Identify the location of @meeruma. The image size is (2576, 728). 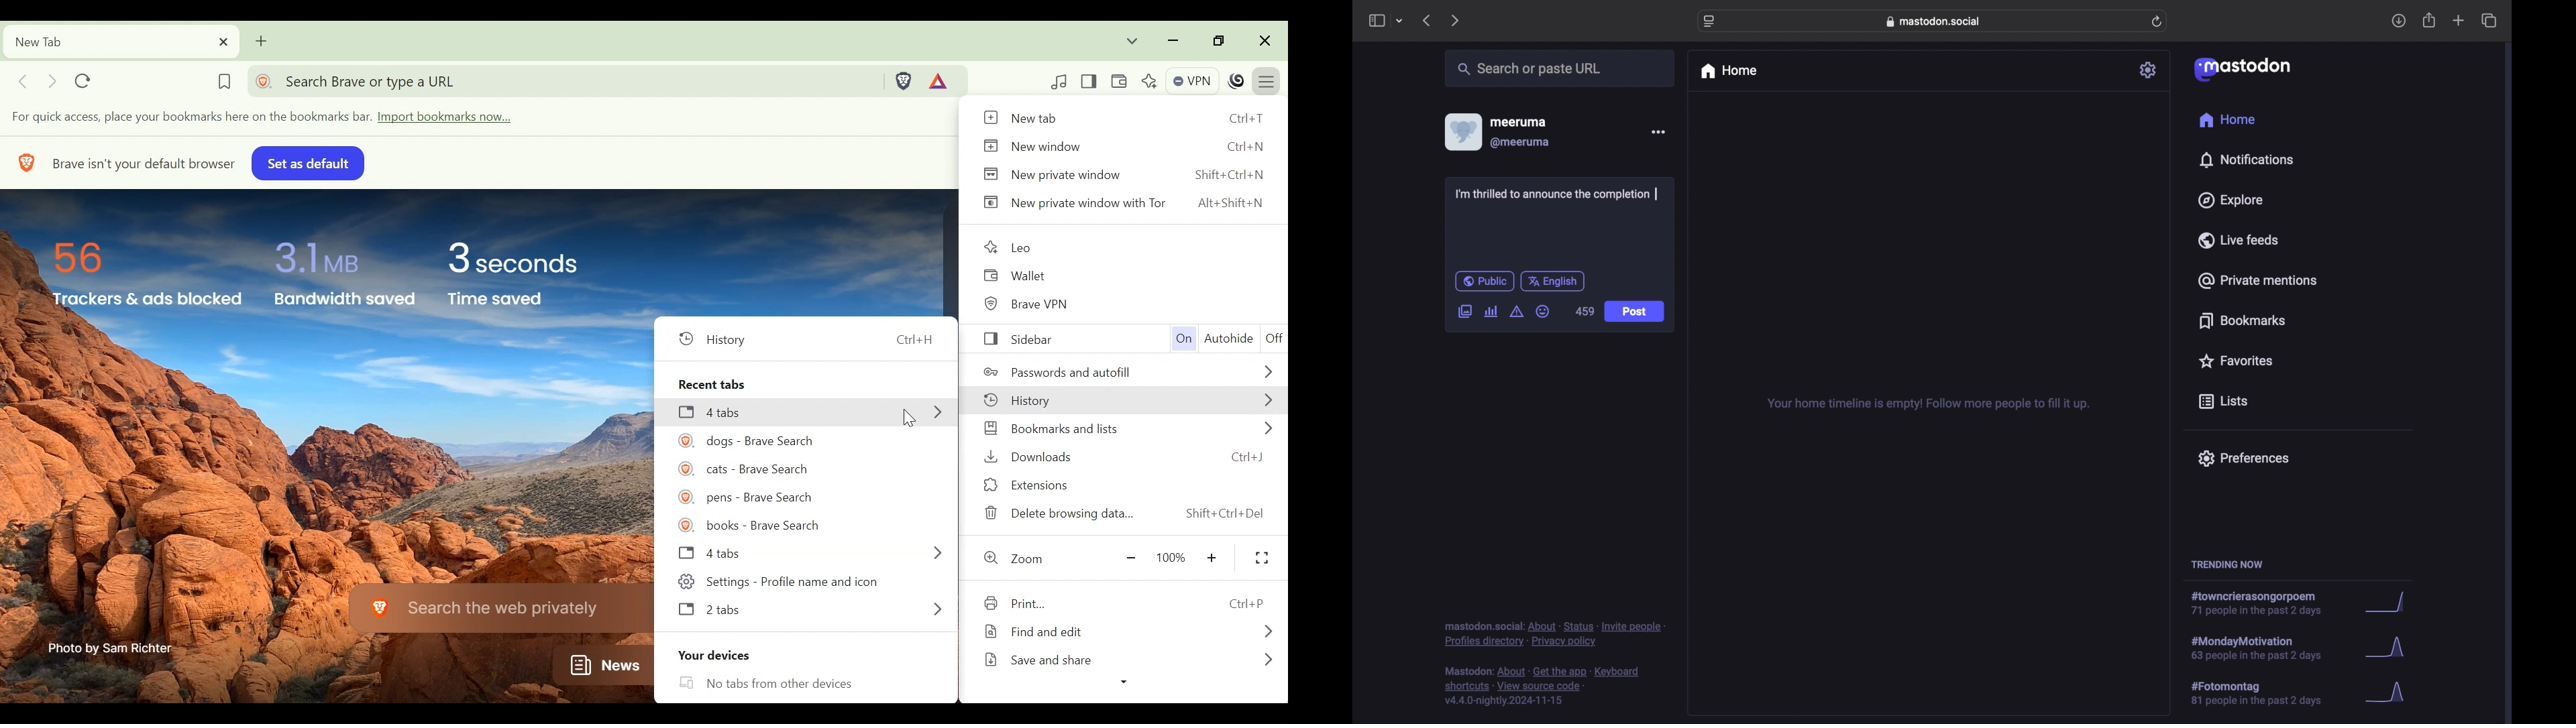
(1521, 143).